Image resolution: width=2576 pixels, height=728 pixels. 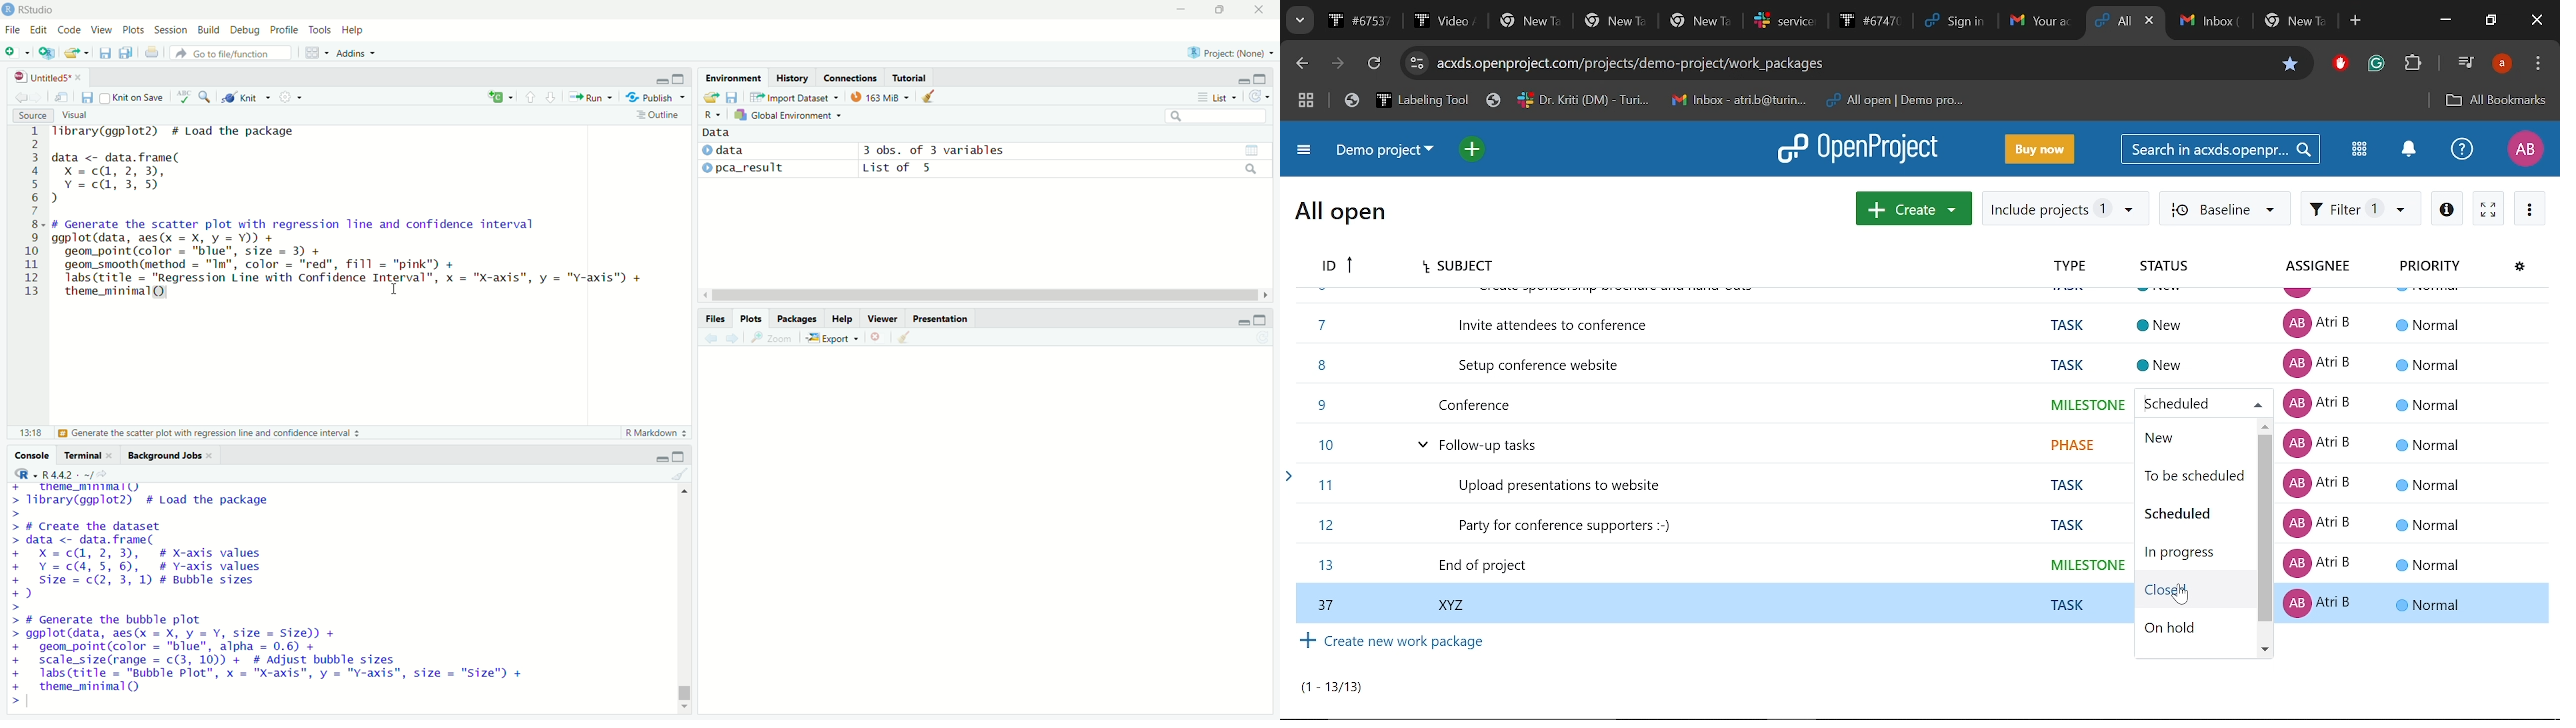 I want to click on vertical scroll bar, so click(x=685, y=598).